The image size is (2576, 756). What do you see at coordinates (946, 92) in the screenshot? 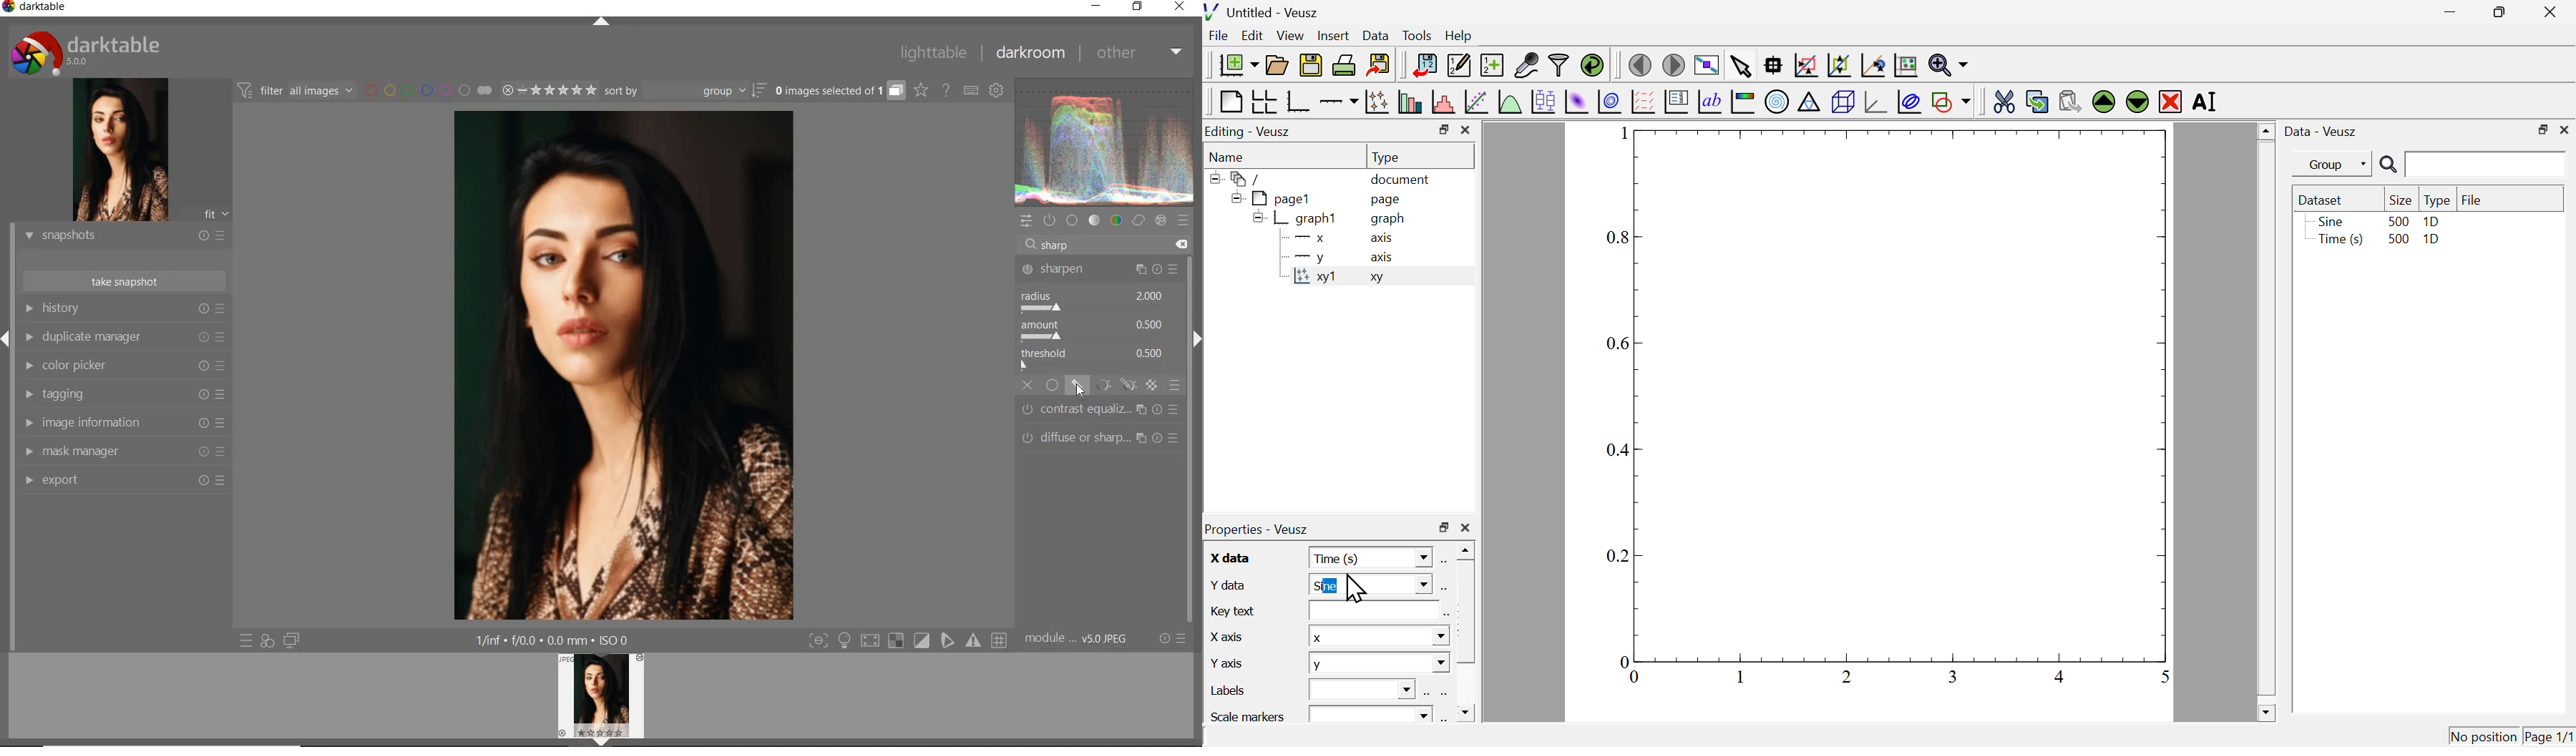
I see `enable online help` at bounding box center [946, 92].